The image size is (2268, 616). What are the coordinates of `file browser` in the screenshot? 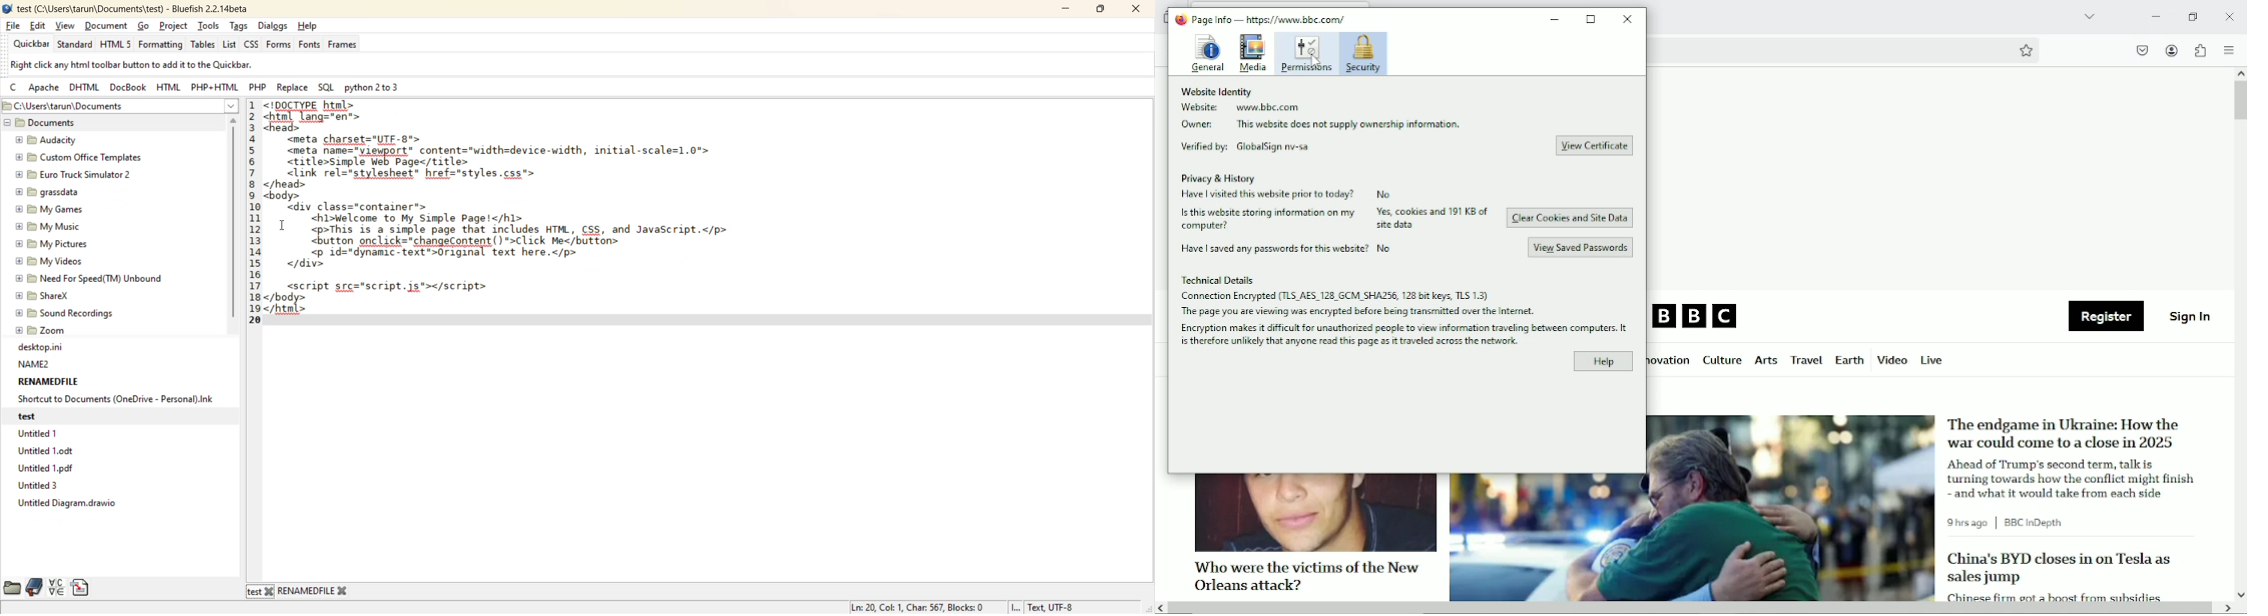 It's located at (11, 586).